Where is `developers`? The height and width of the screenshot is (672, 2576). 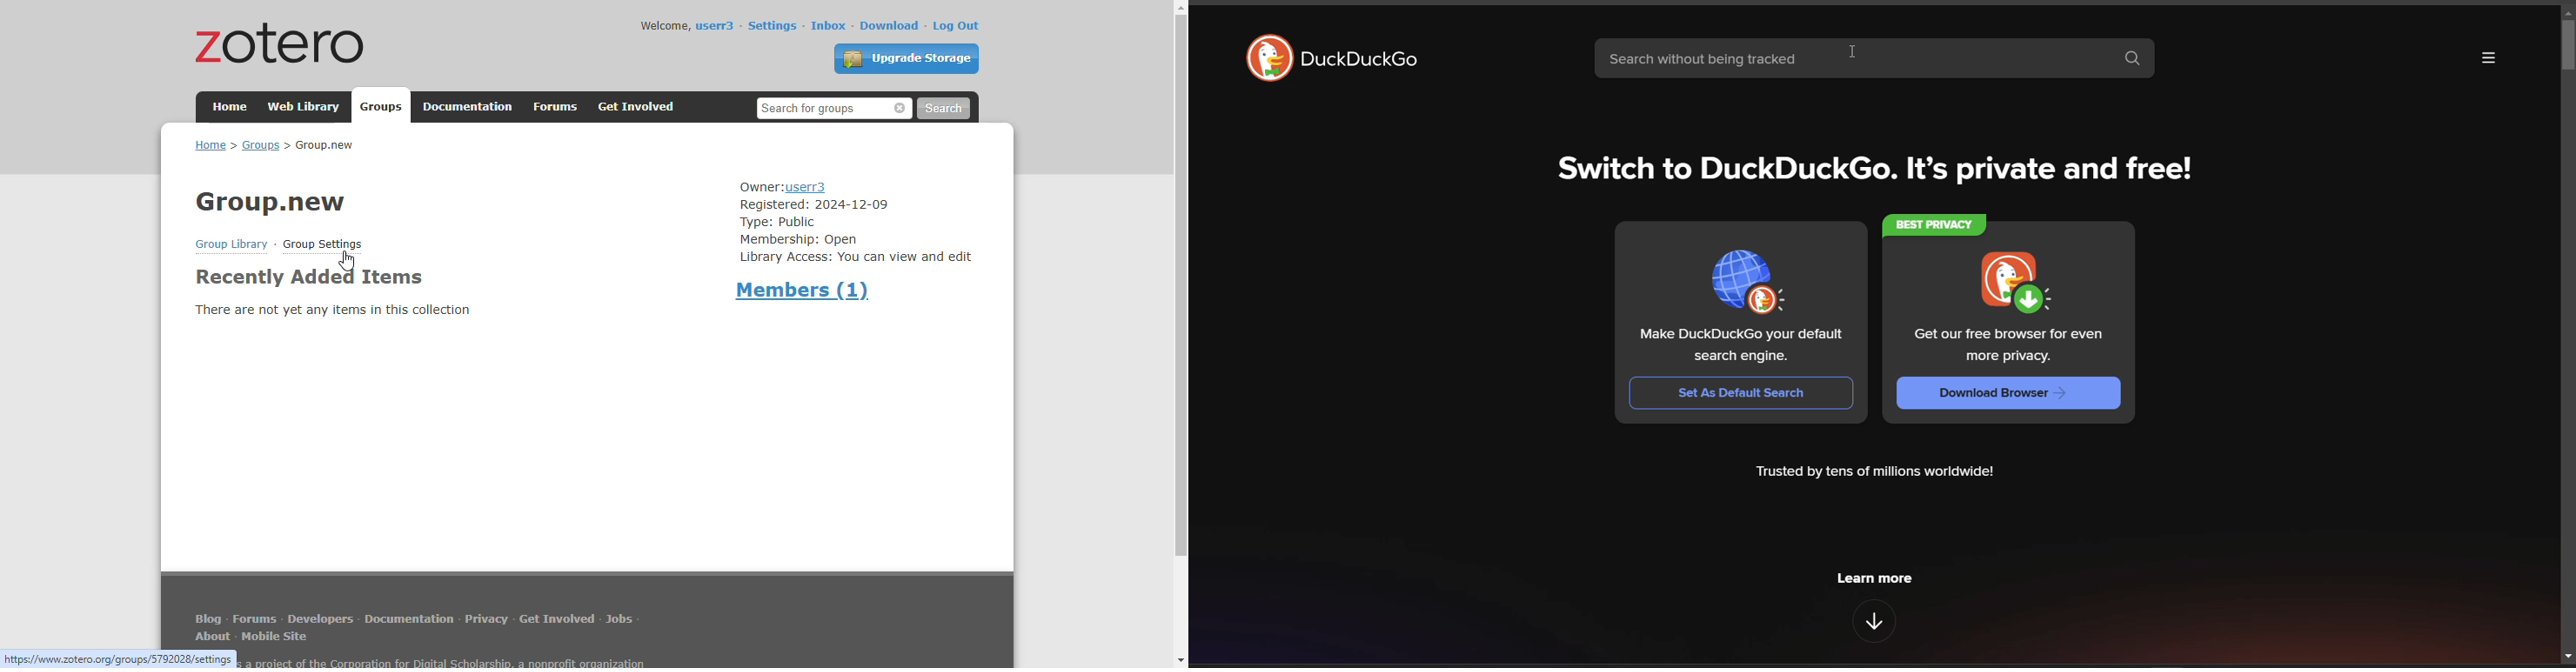
developers is located at coordinates (320, 618).